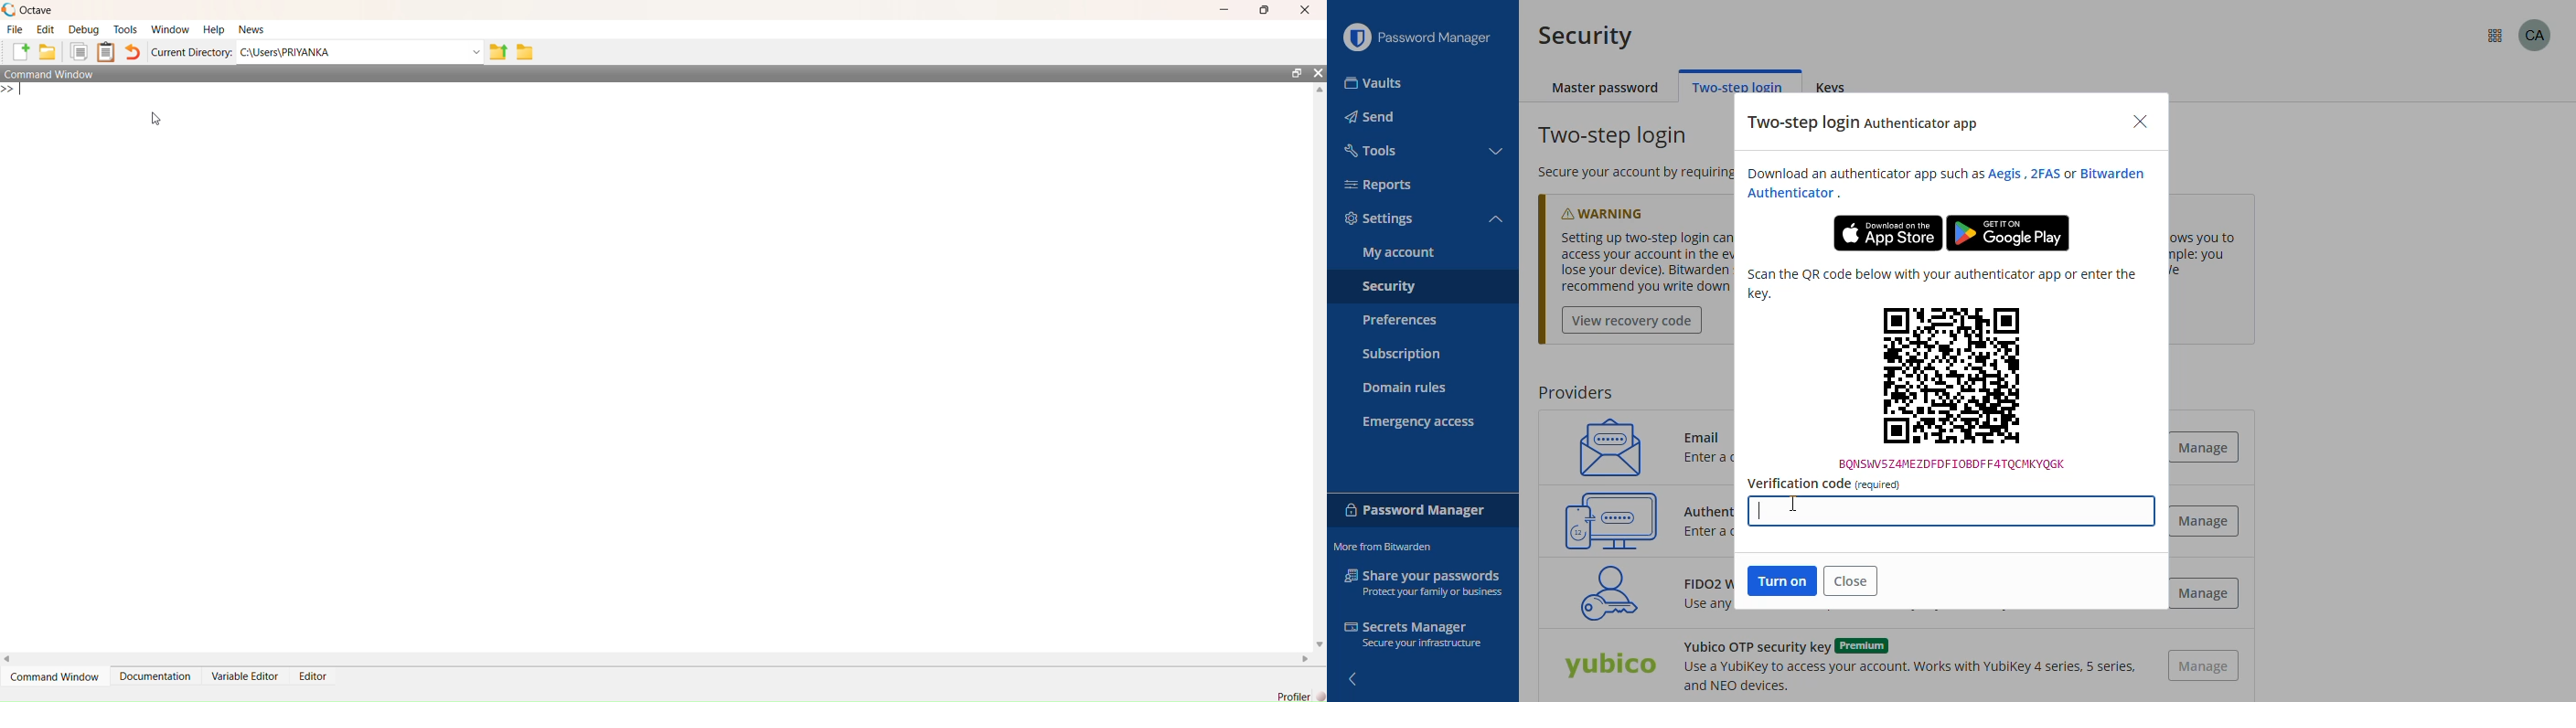 The width and height of the screenshot is (2576, 728). Describe the element at coordinates (1623, 172) in the screenshot. I see `secure your account by requiring an additional step when logging in` at that location.